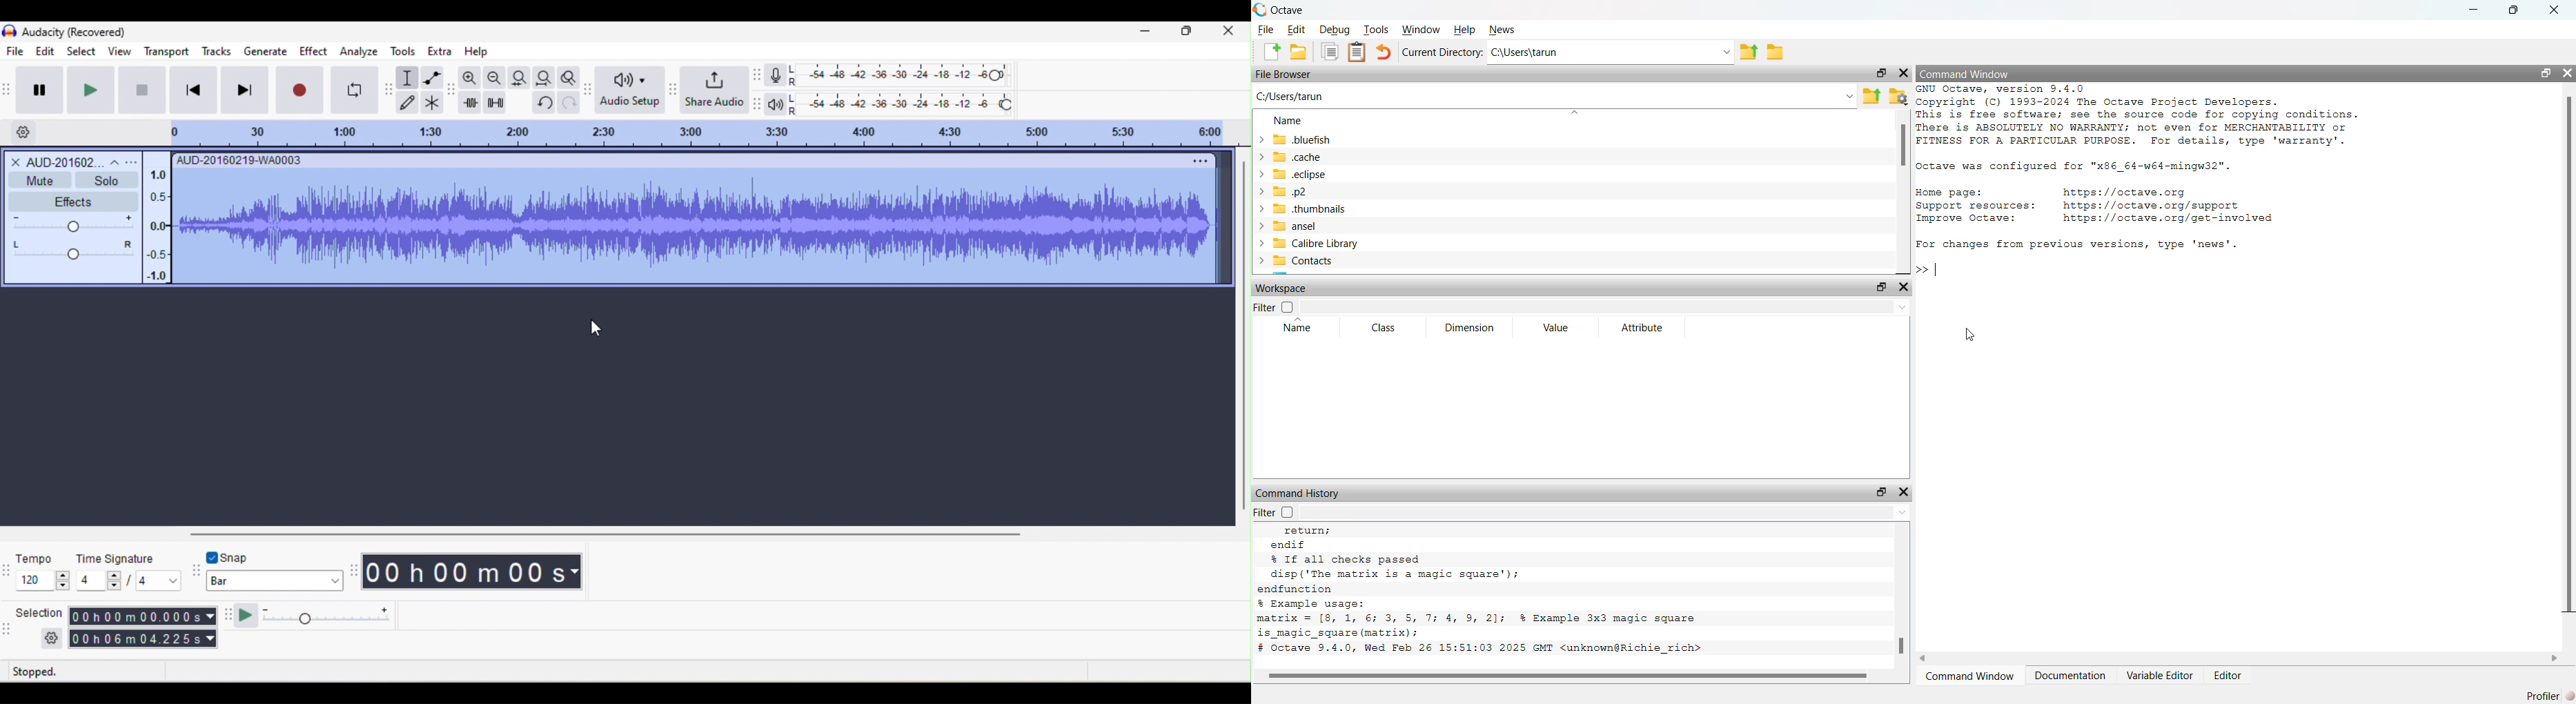 The width and height of the screenshot is (2576, 728). Describe the element at coordinates (671, 89) in the screenshot. I see `audacity share audio` at that location.